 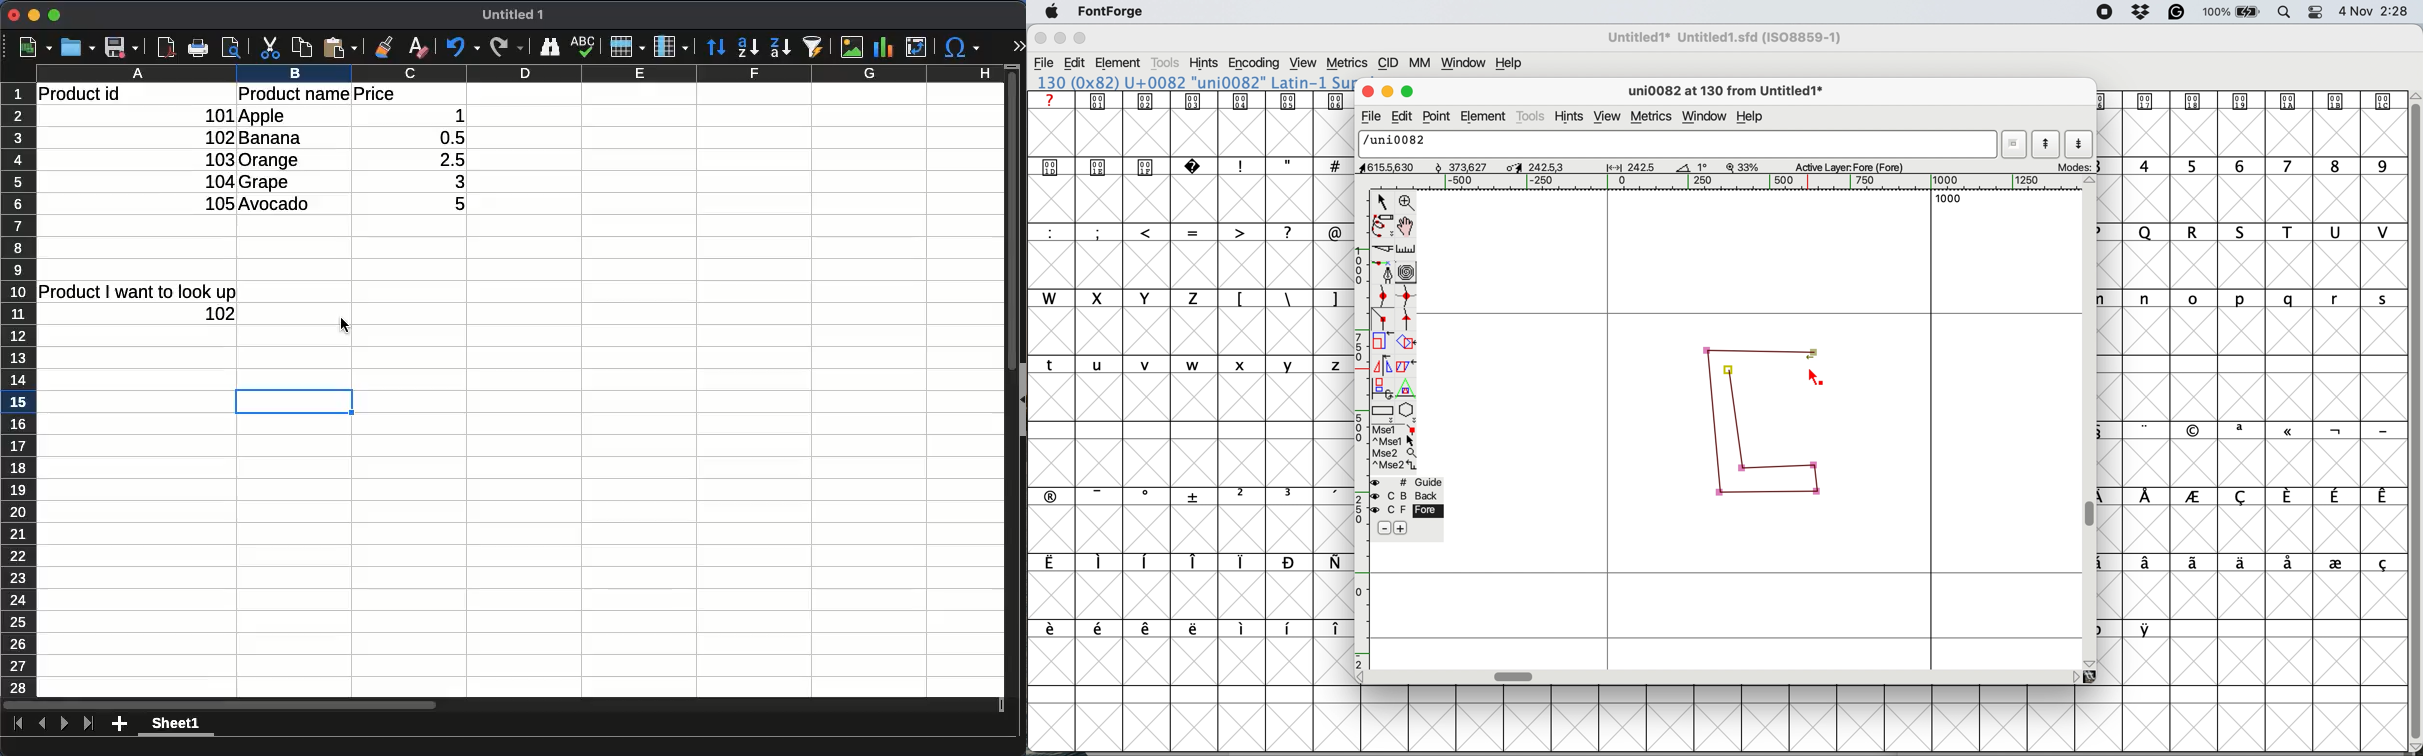 What do you see at coordinates (64, 724) in the screenshot?
I see `next sheet` at bounding box center [64, 724].